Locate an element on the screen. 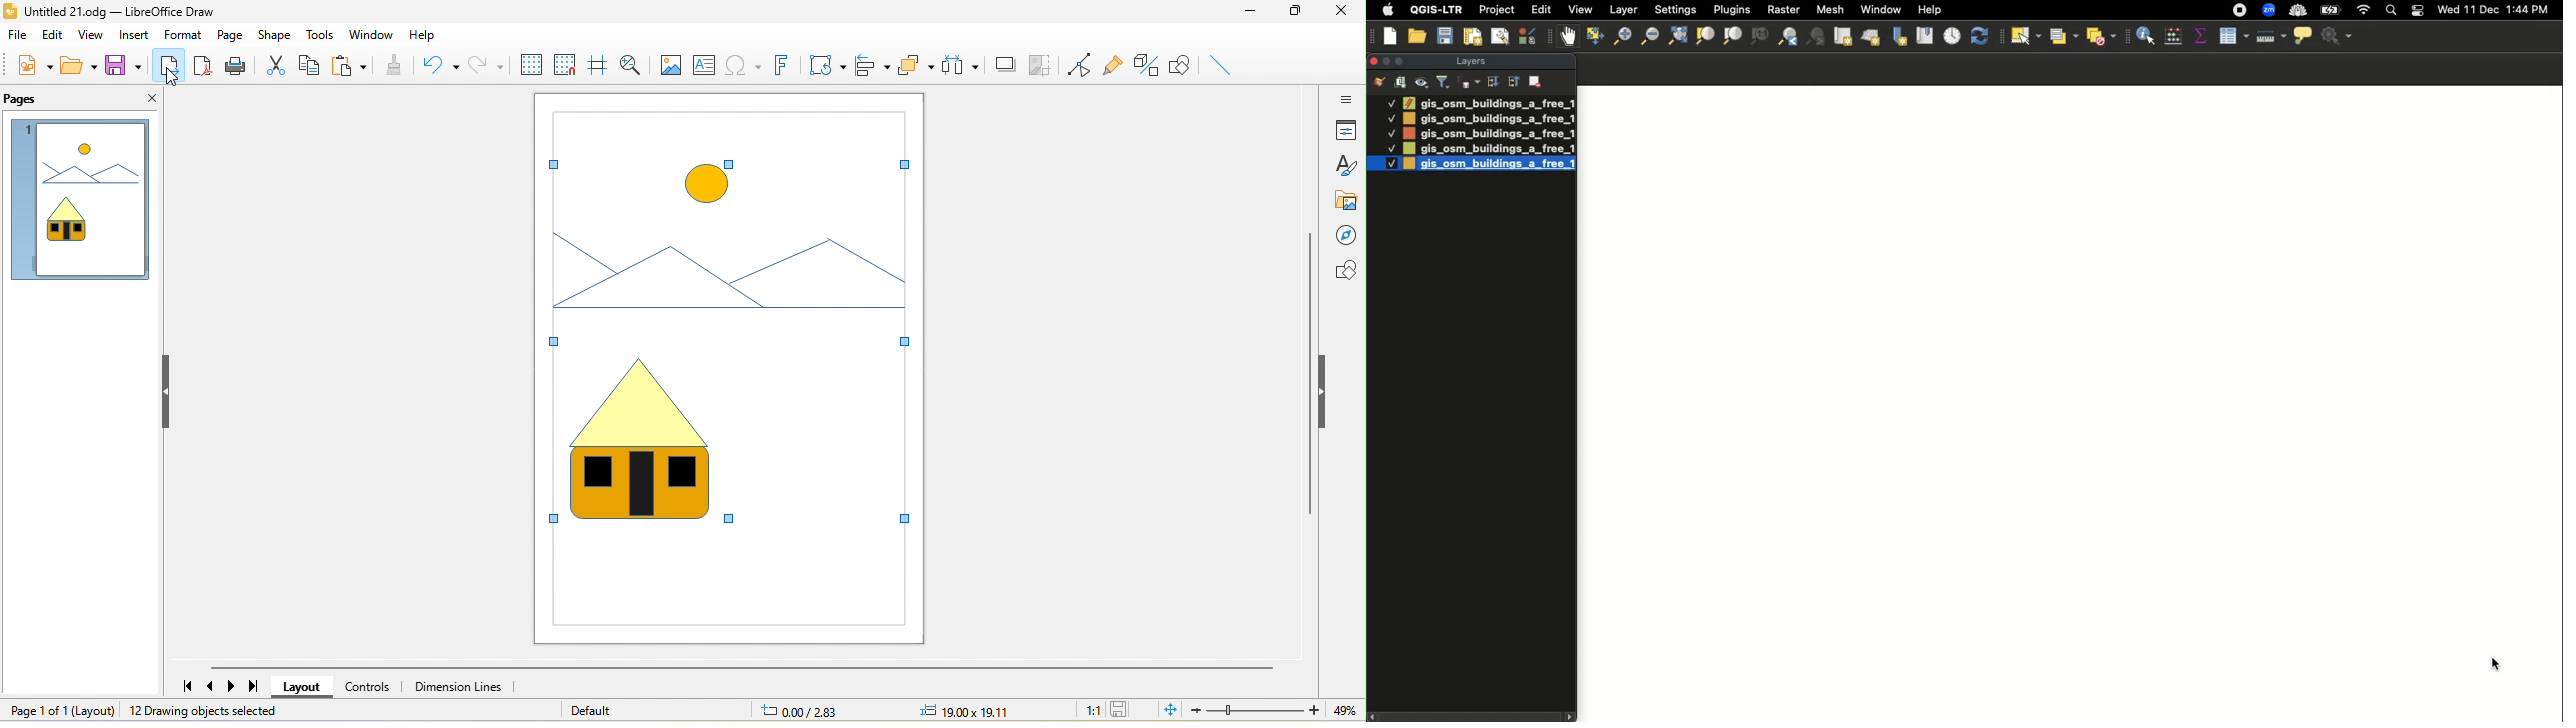  hide is located at coordinates (161, 391).